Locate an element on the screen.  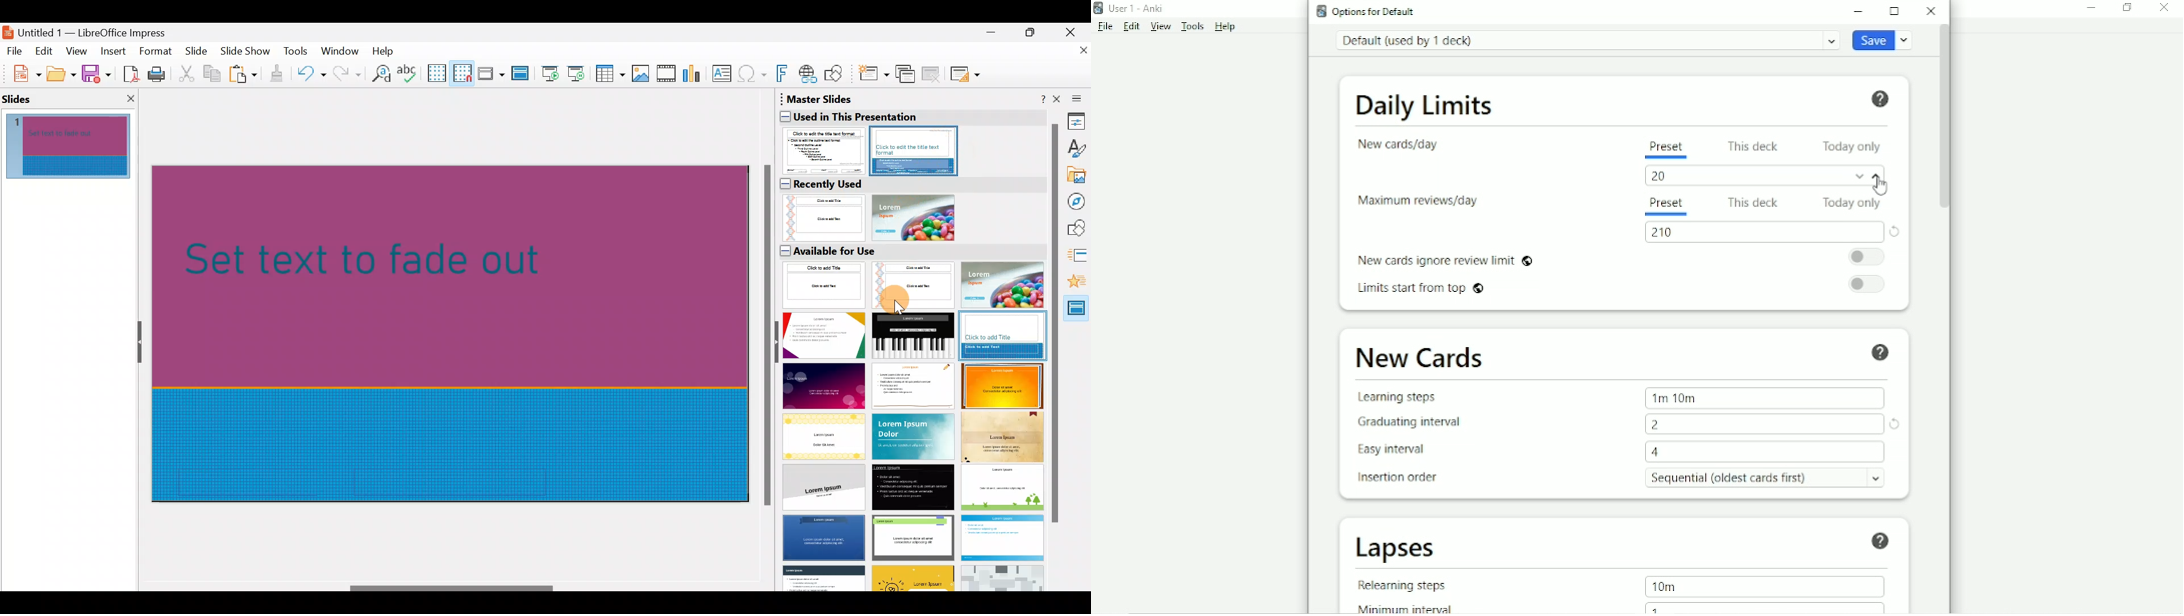
Preset is located at coordinates (1669, 150).